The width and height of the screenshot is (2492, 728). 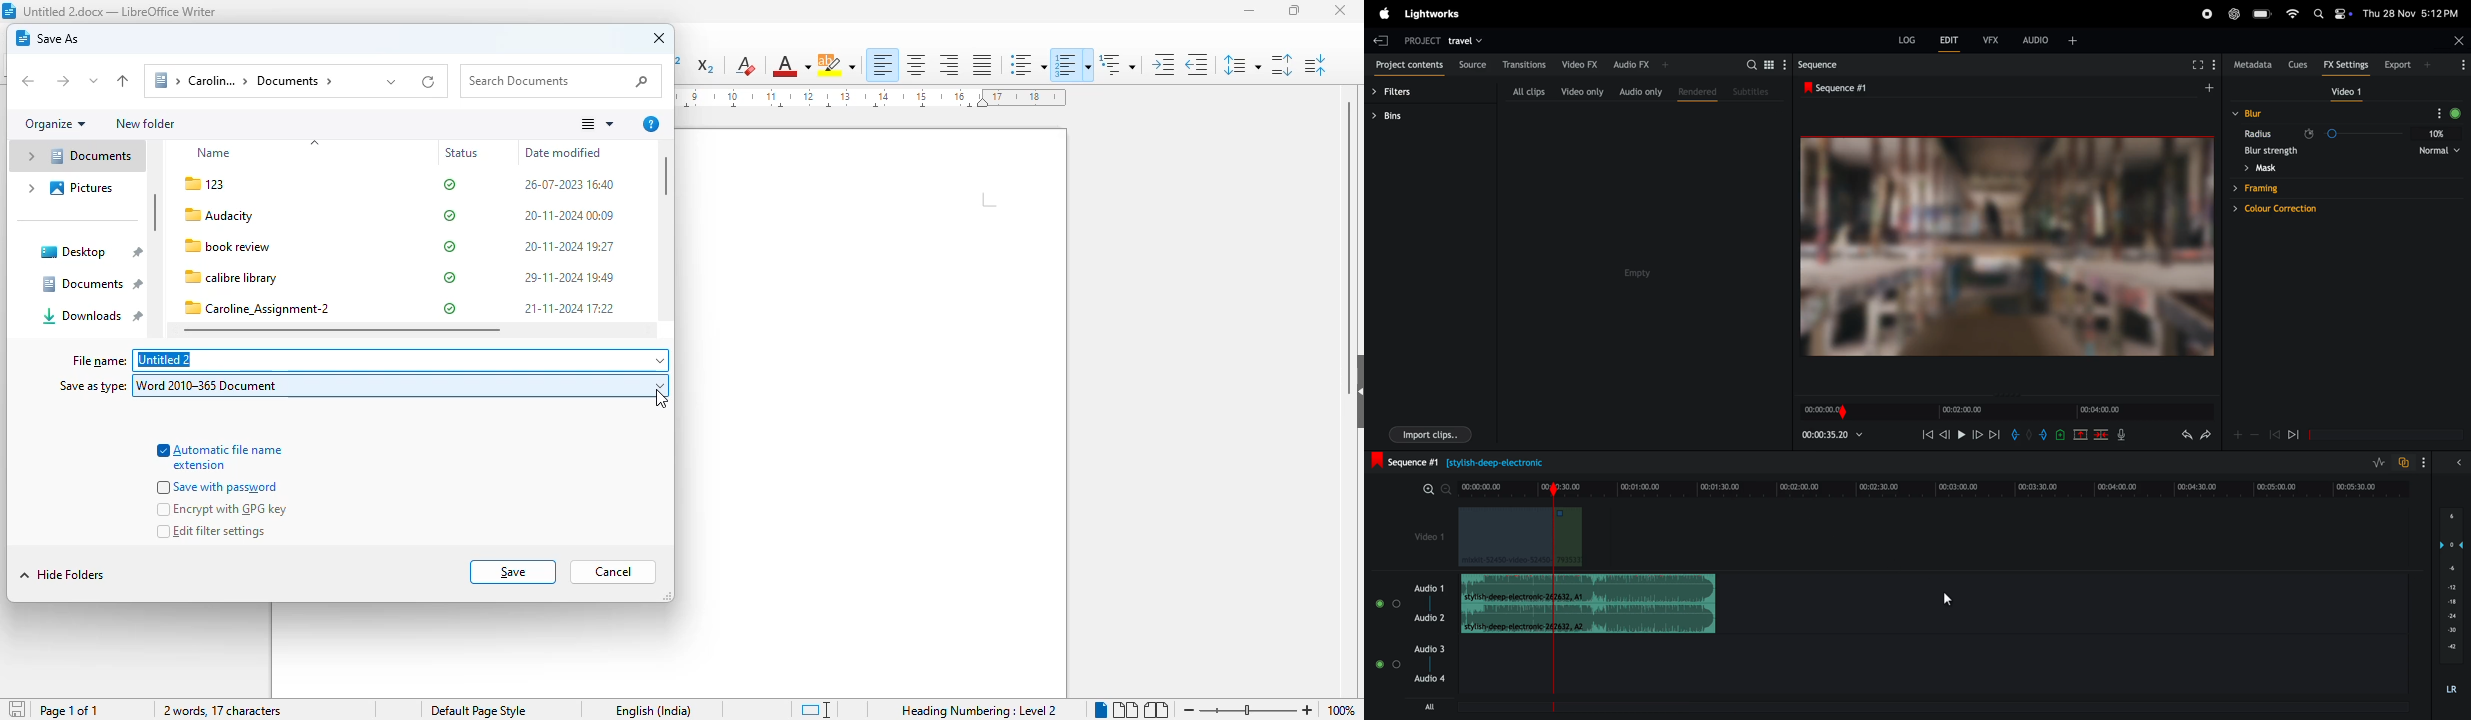 What do you see at coordinates (2058, 436) in the screenshot?
I see `add cue` at bounding box center [2058, 436].